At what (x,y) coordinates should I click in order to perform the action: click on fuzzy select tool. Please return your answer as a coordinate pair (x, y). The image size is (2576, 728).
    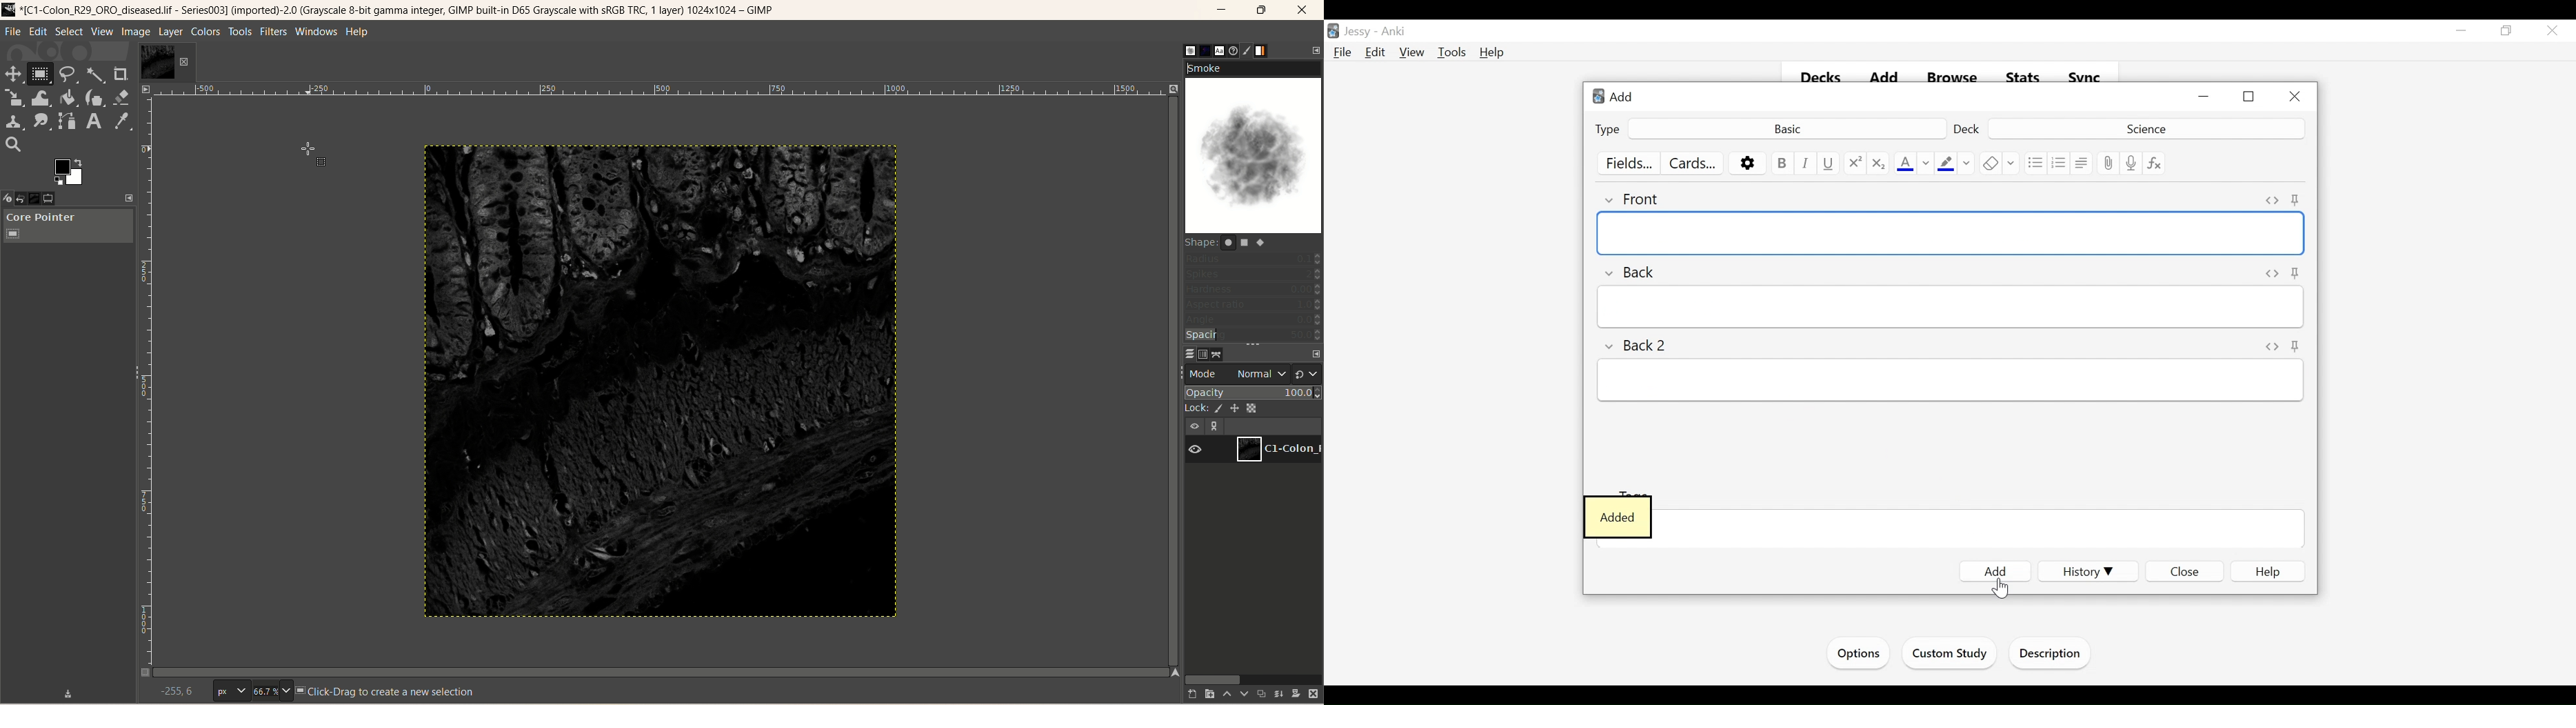
    Looking at the image, I should click on (94, 73).